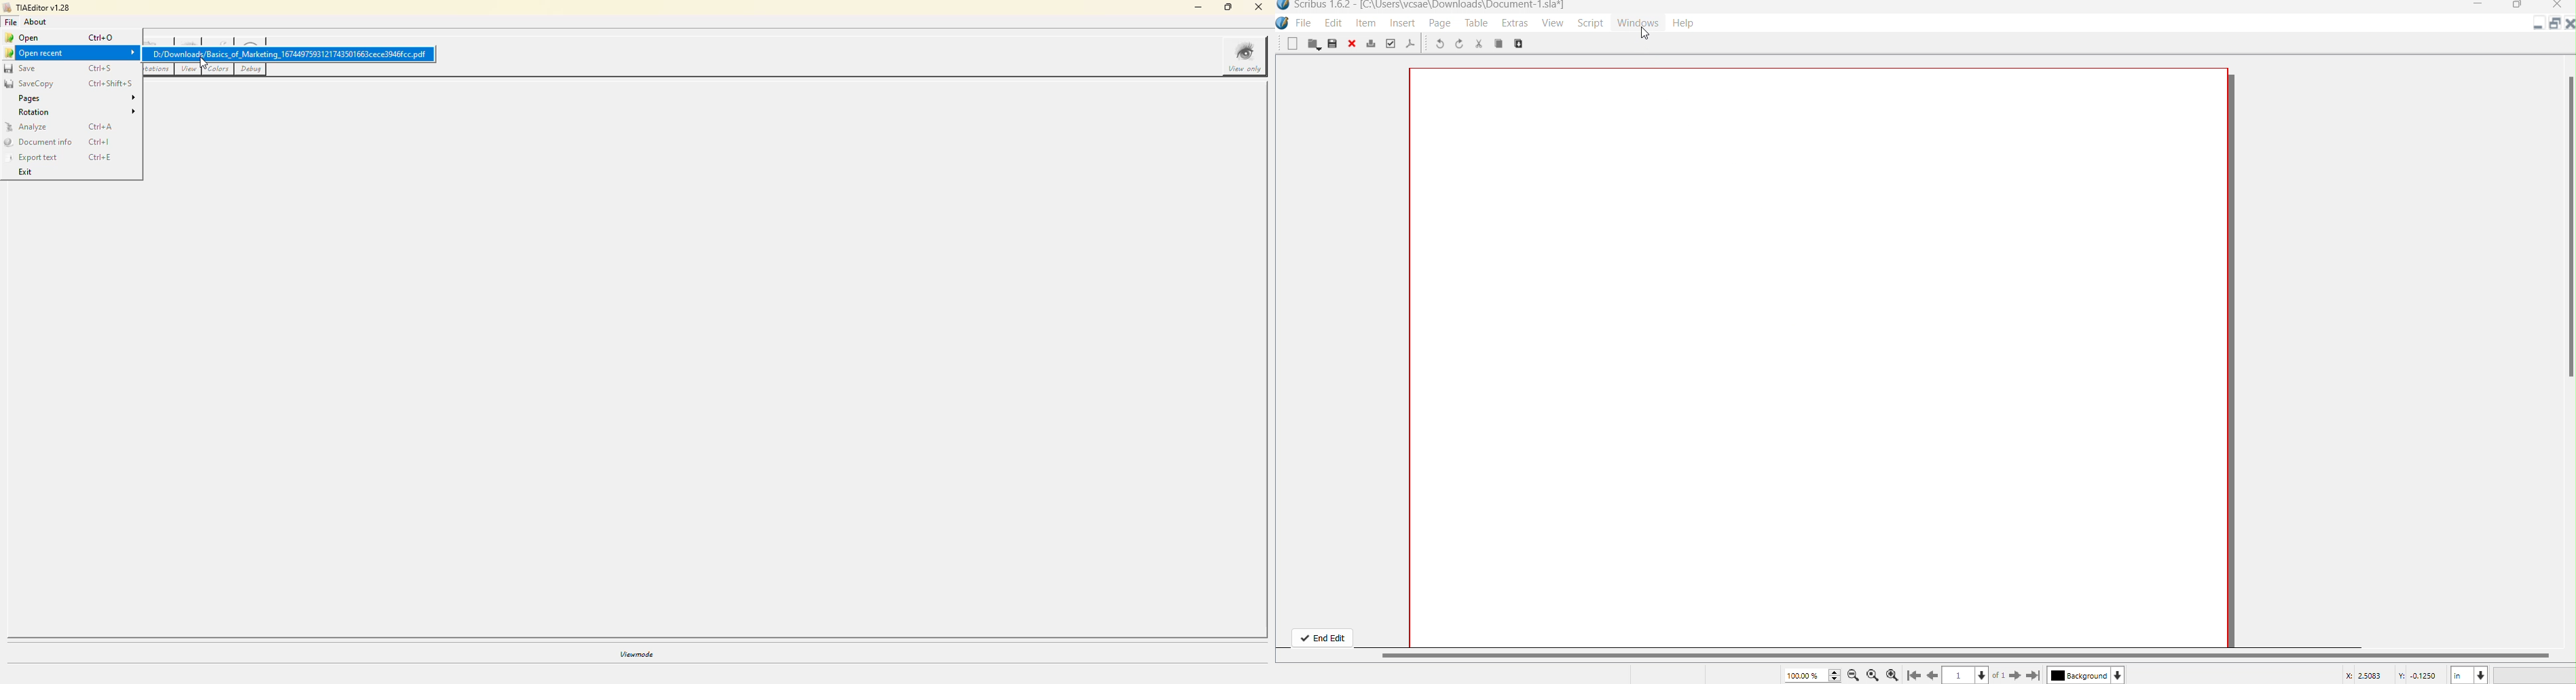  Describe the element at coordinates (1689, 24) in the screenshot. I see `help` at that location.